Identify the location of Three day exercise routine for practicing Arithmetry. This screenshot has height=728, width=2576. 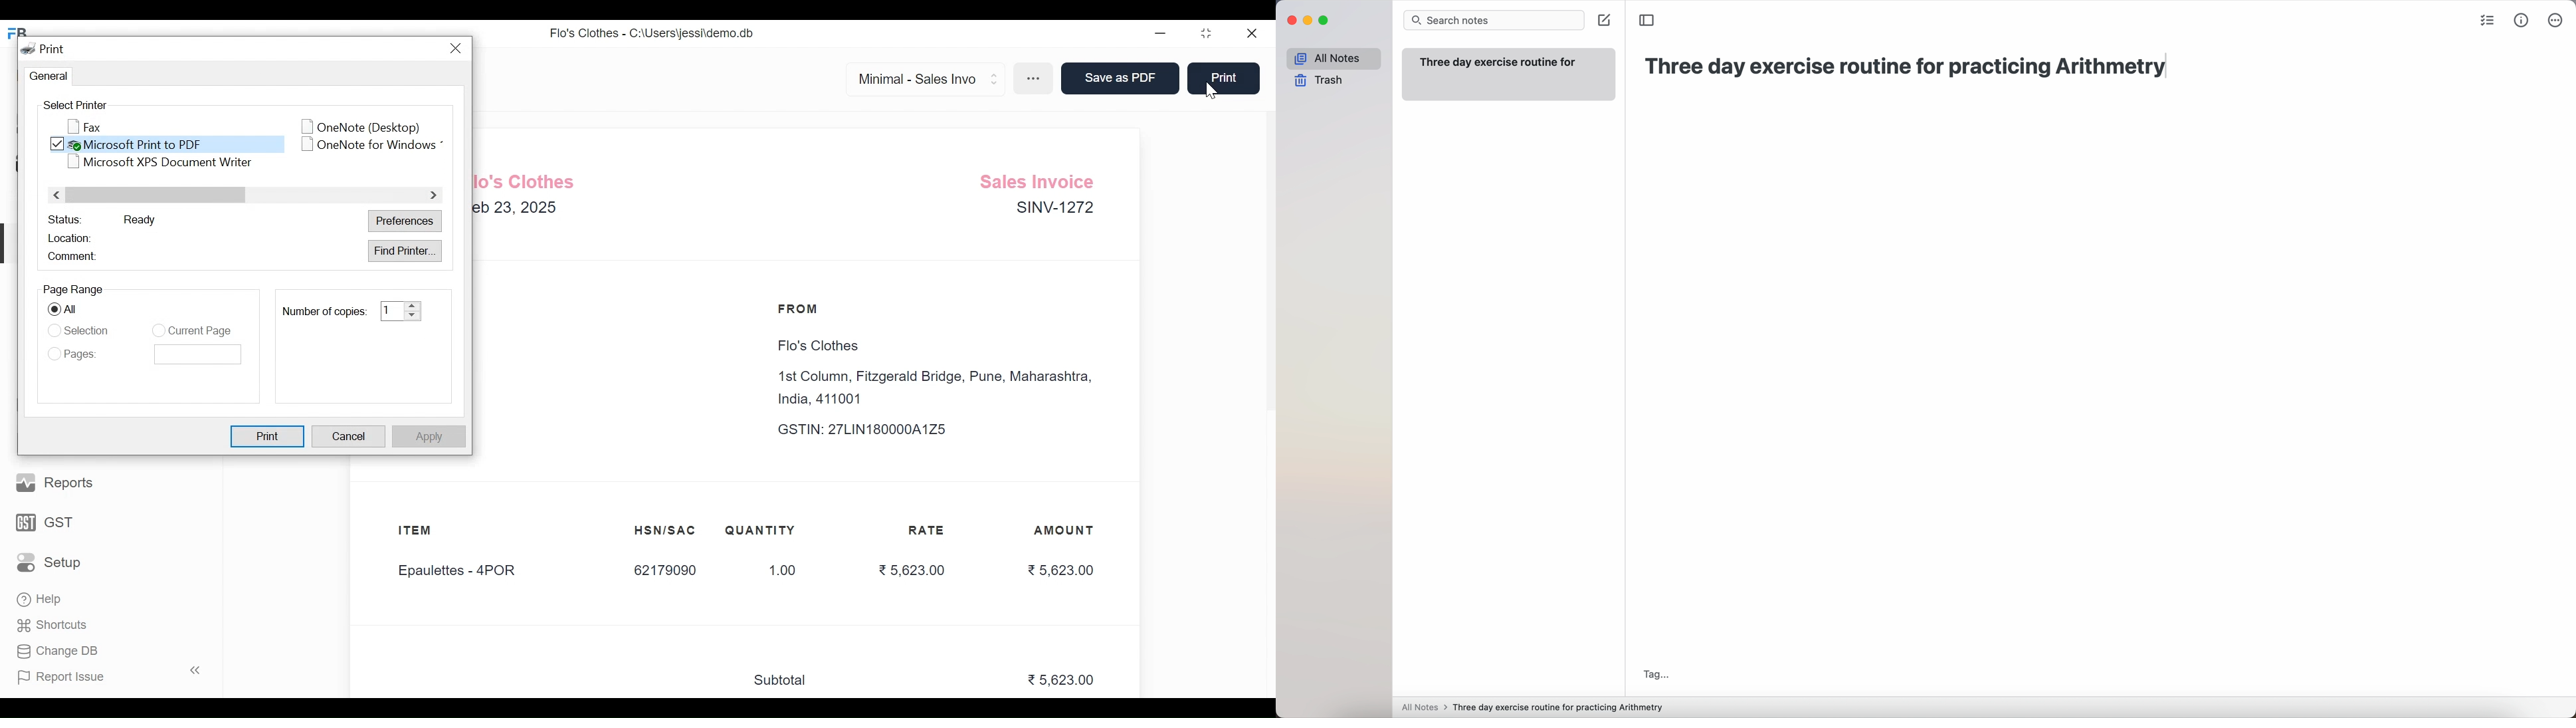
(1561, 707).